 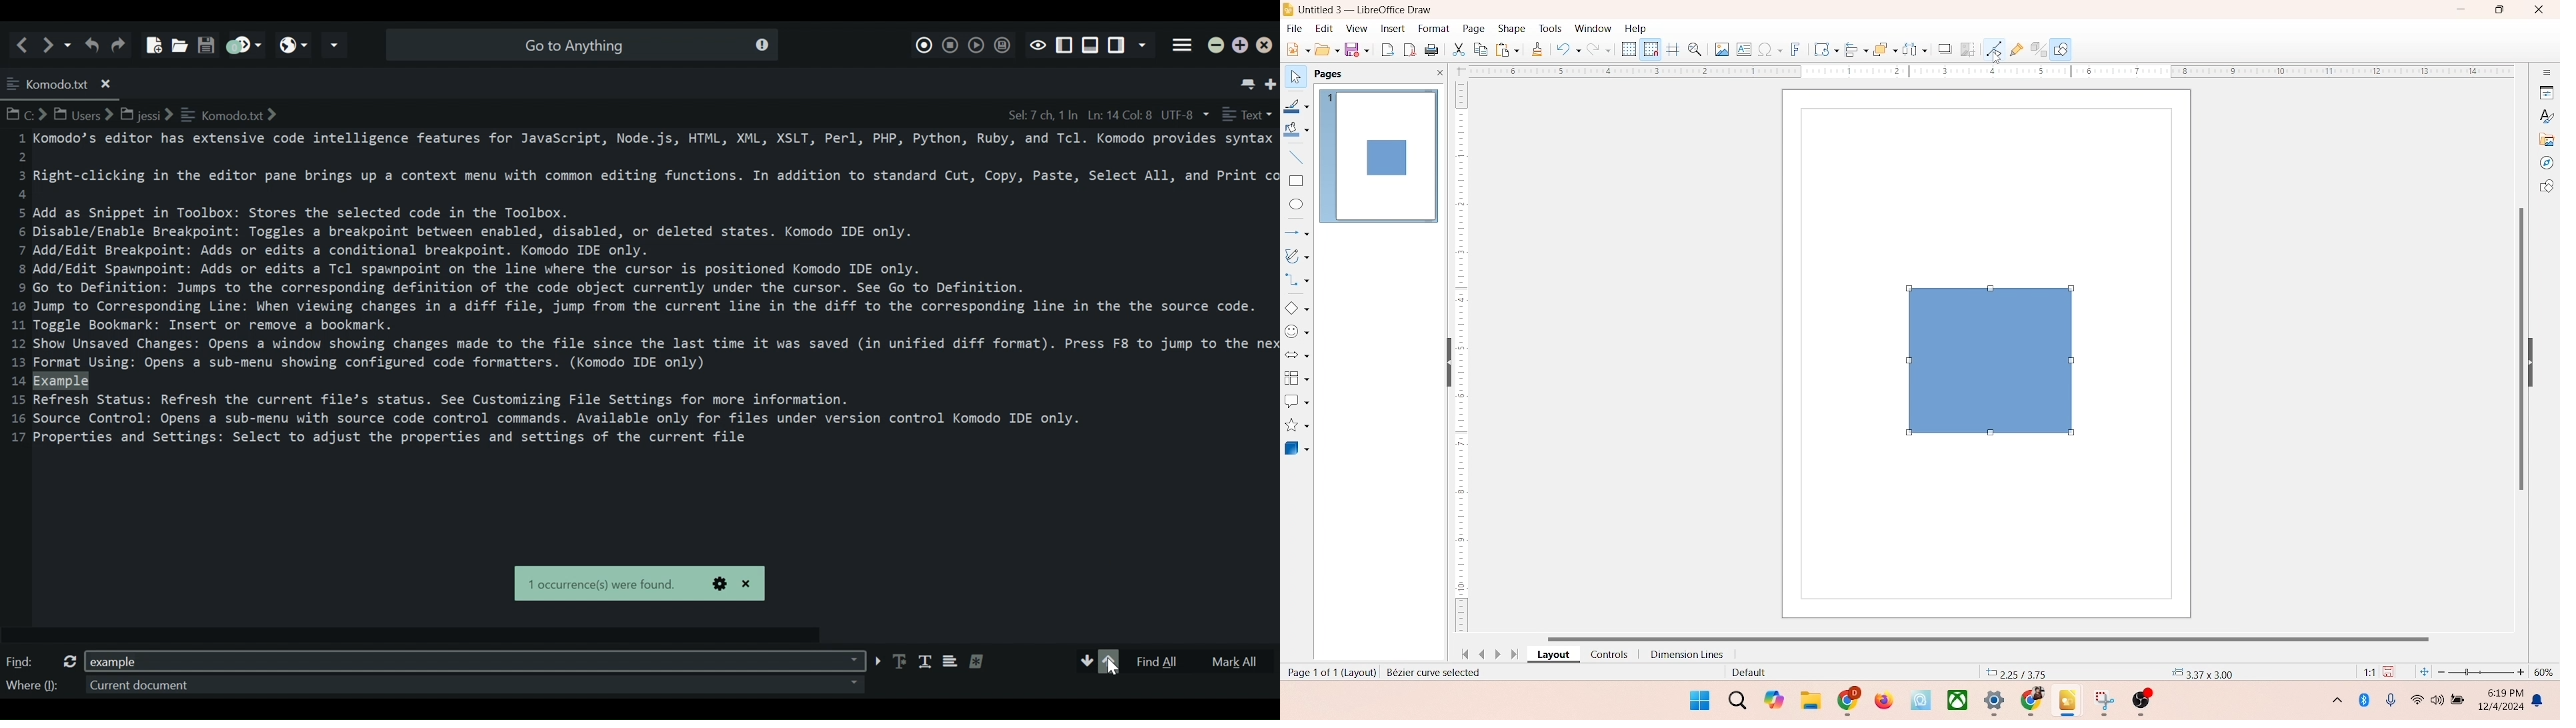 What do you see at coordinates (1719, 49) in the screenshot?
I see `image` at bounding box center [1719, 49].